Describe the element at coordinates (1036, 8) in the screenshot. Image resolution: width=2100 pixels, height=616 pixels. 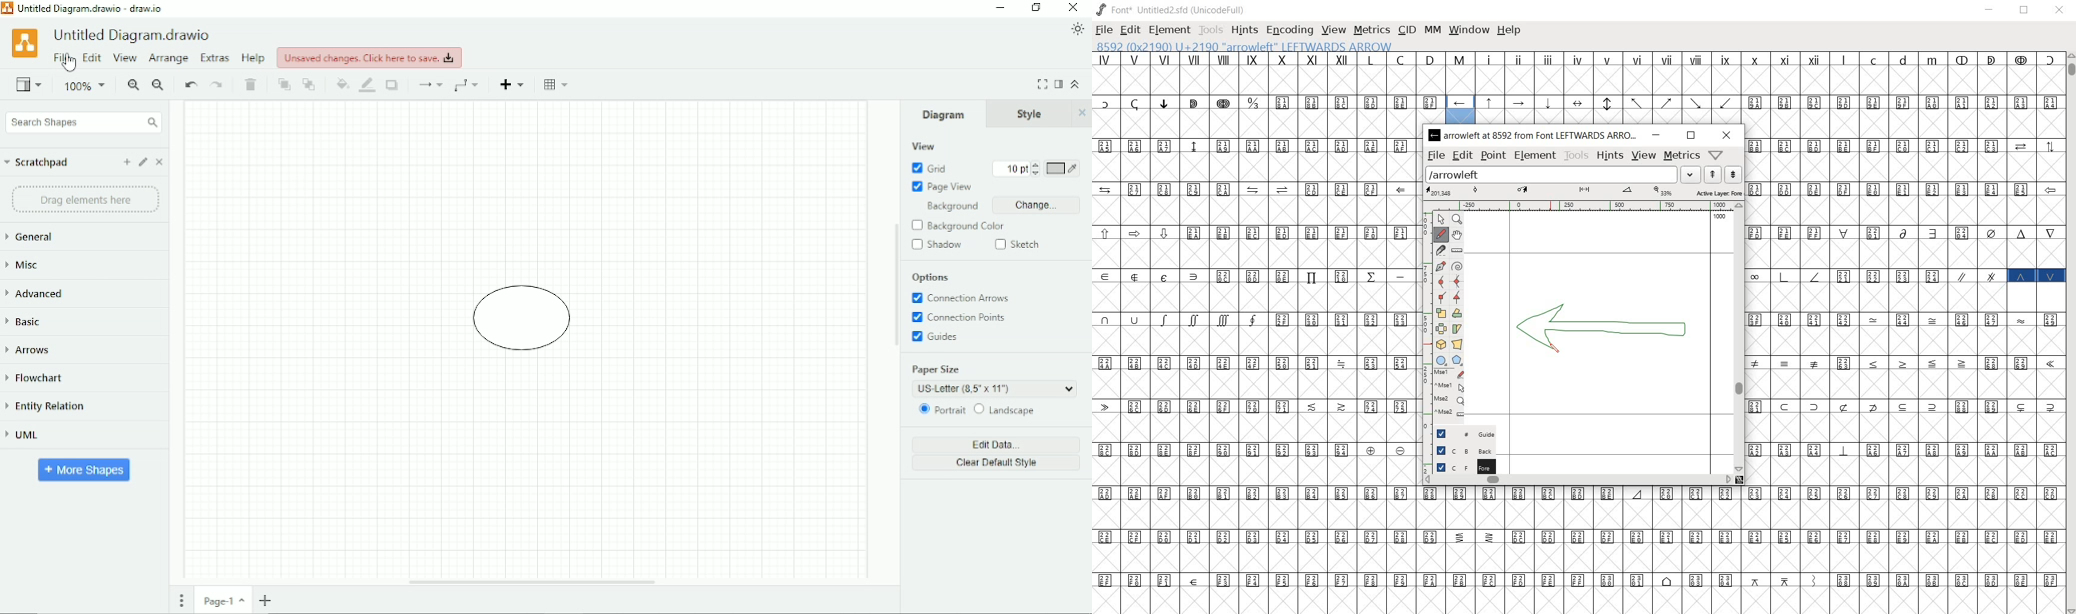
I see `Restore down` at that location.